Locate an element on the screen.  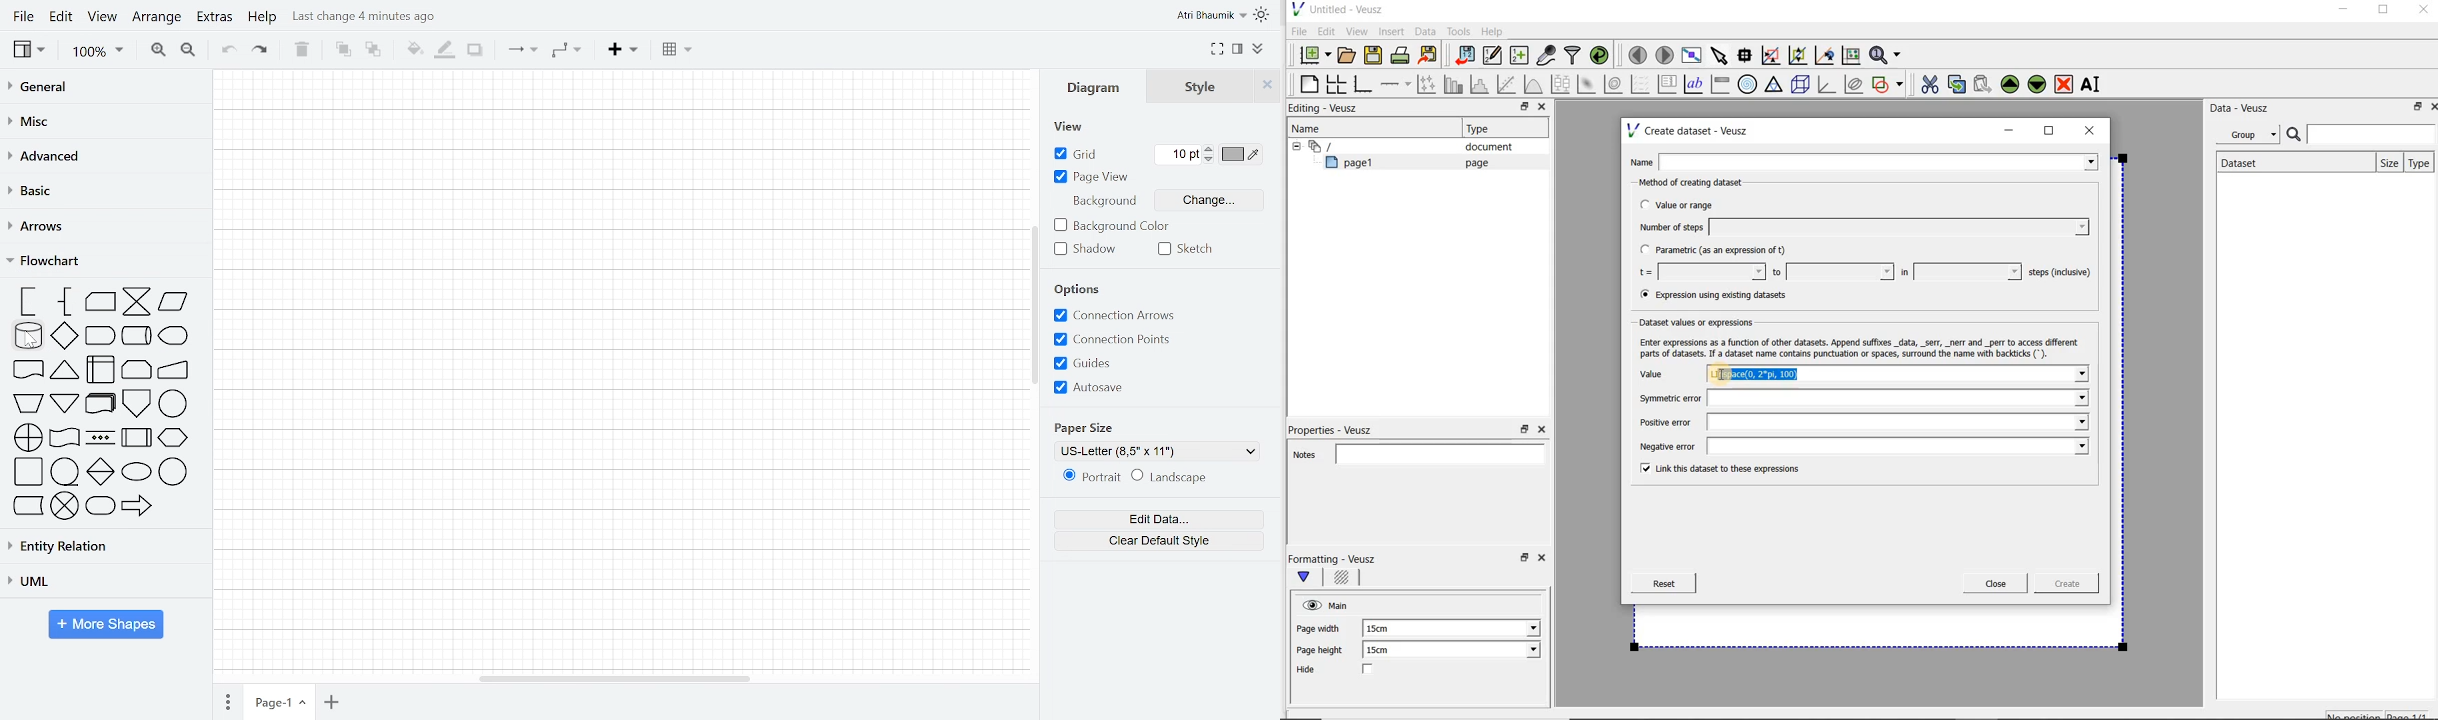
Connections points is located at coordinates (1113, 339).